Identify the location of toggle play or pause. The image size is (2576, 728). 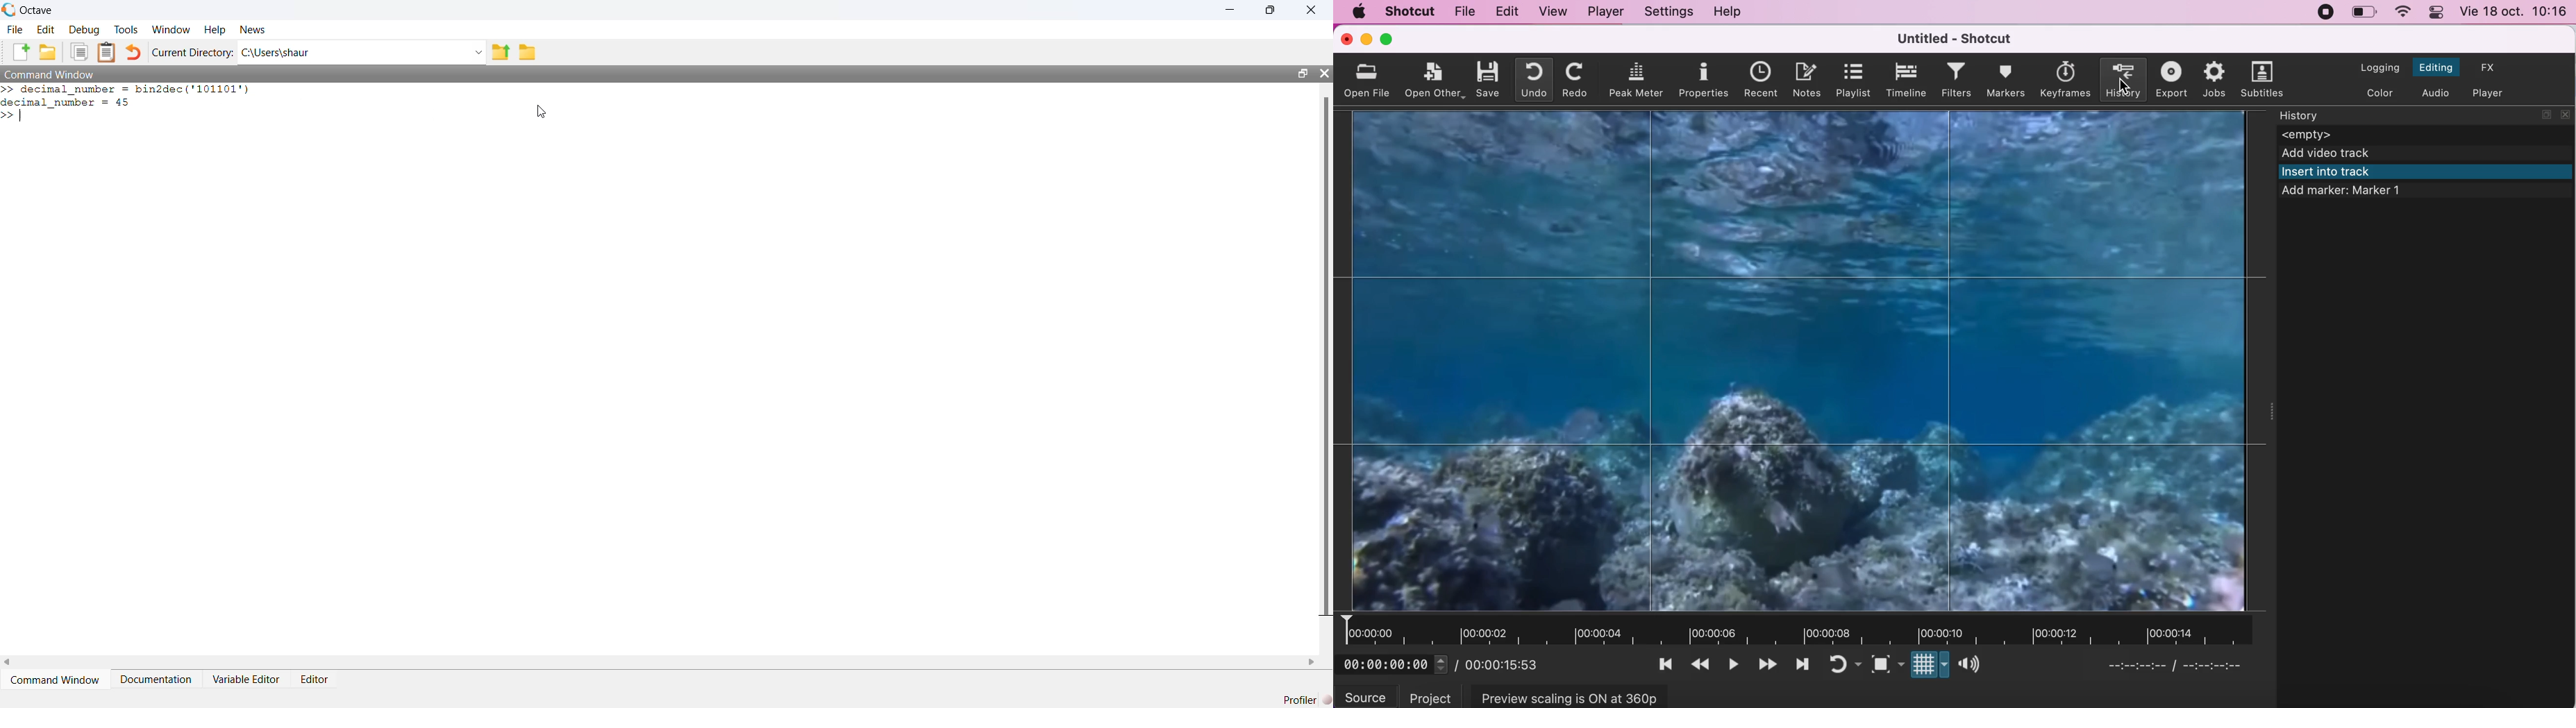
(1736, 662).